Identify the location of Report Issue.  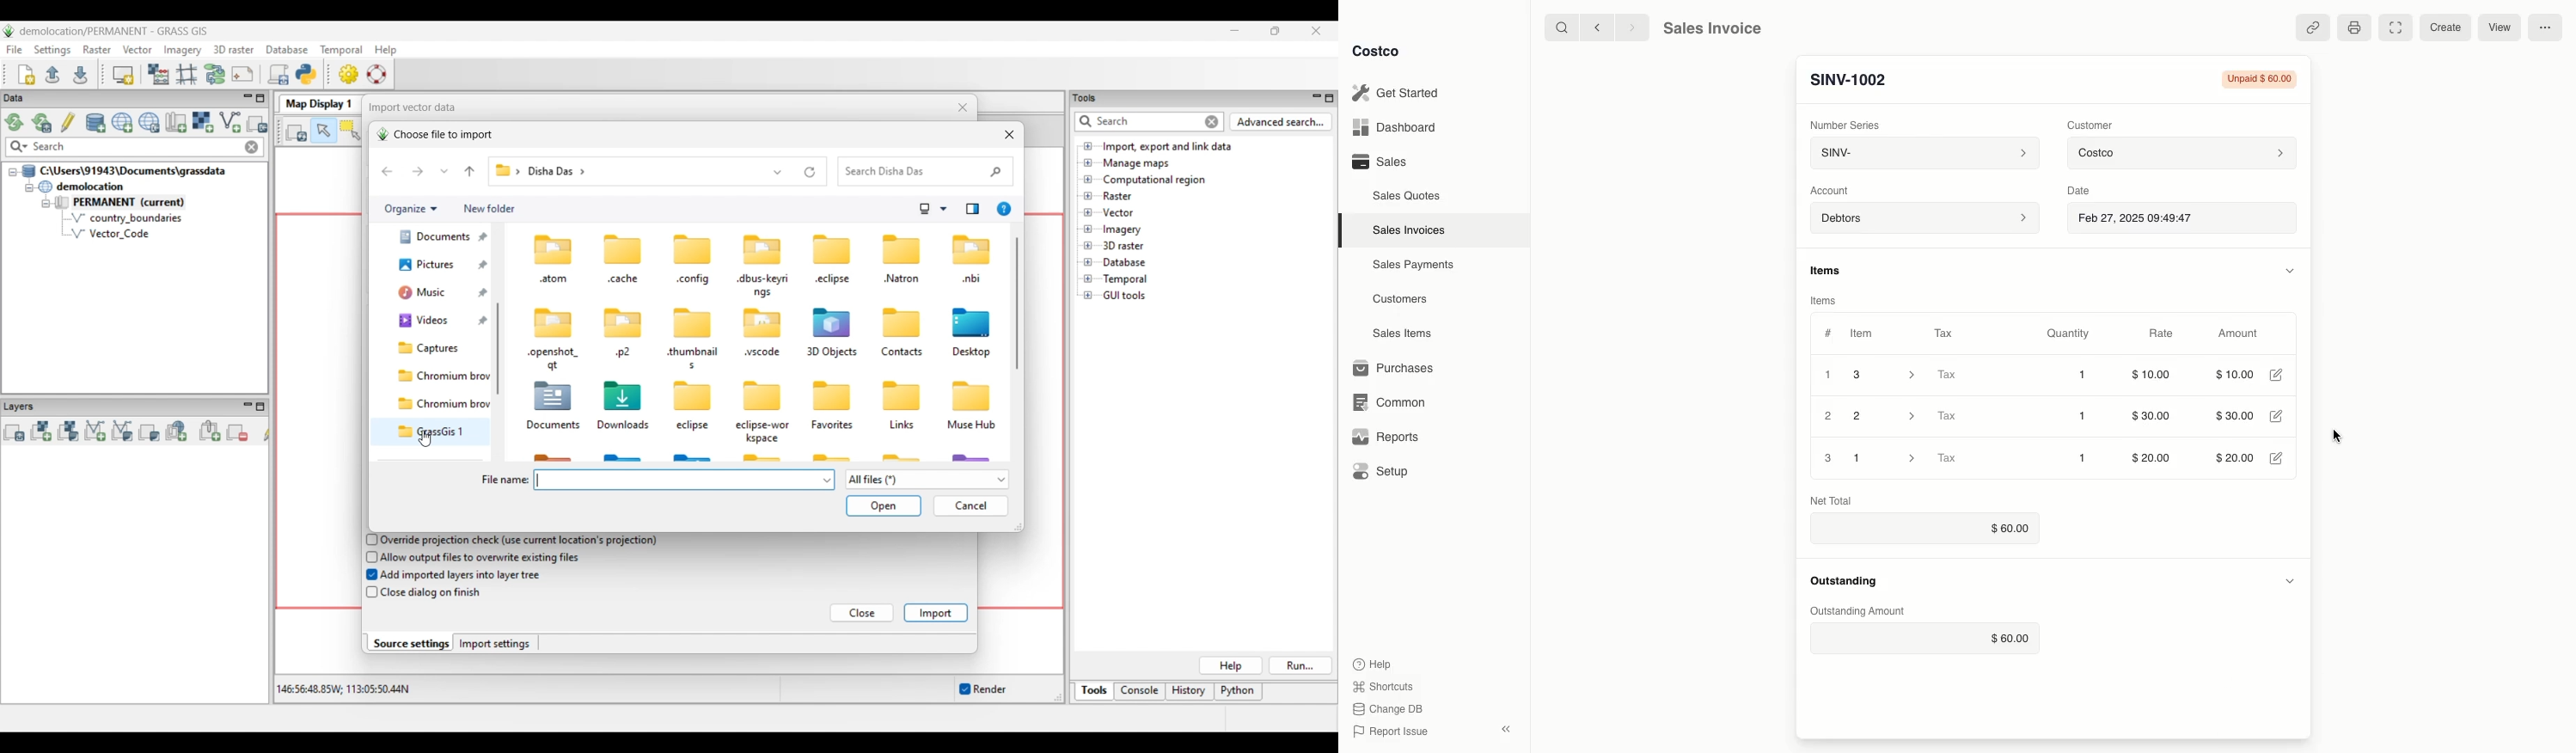
(1391, 732).